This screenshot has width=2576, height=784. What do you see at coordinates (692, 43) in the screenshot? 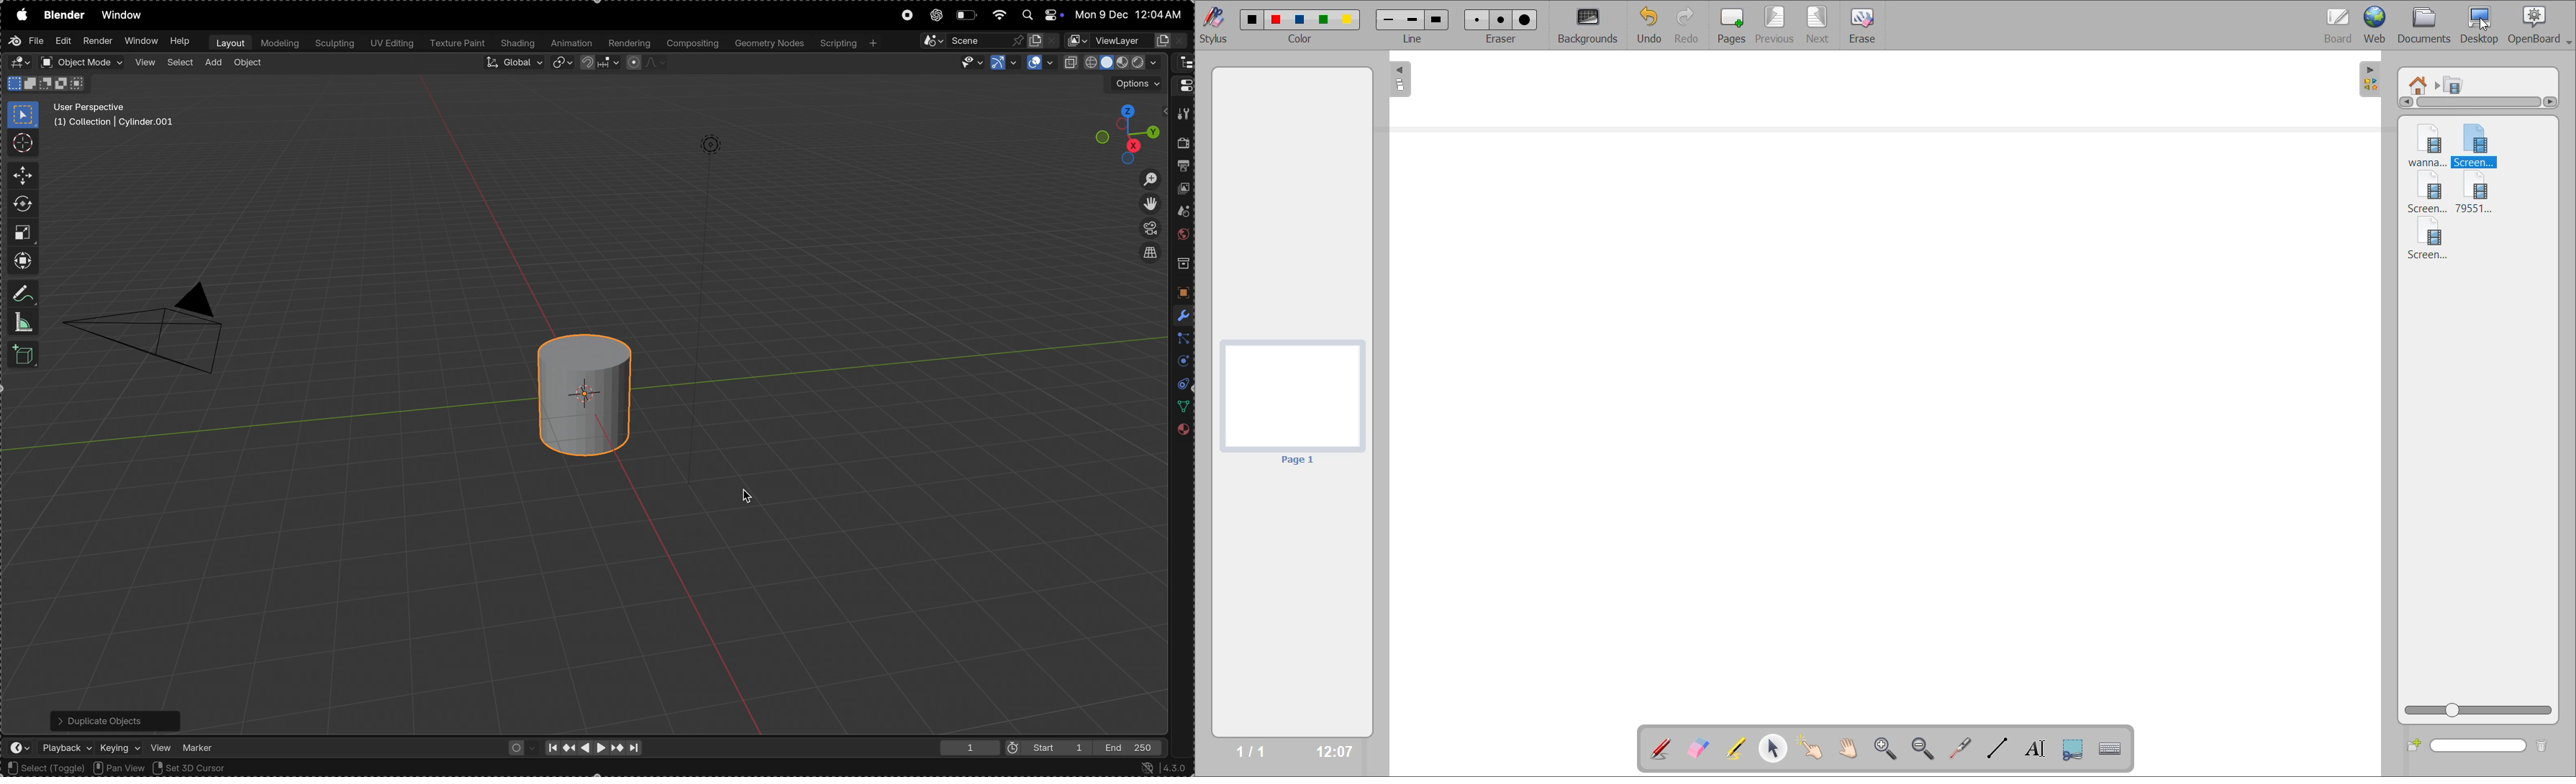
I see `composting` at bounding box center [692, 43].